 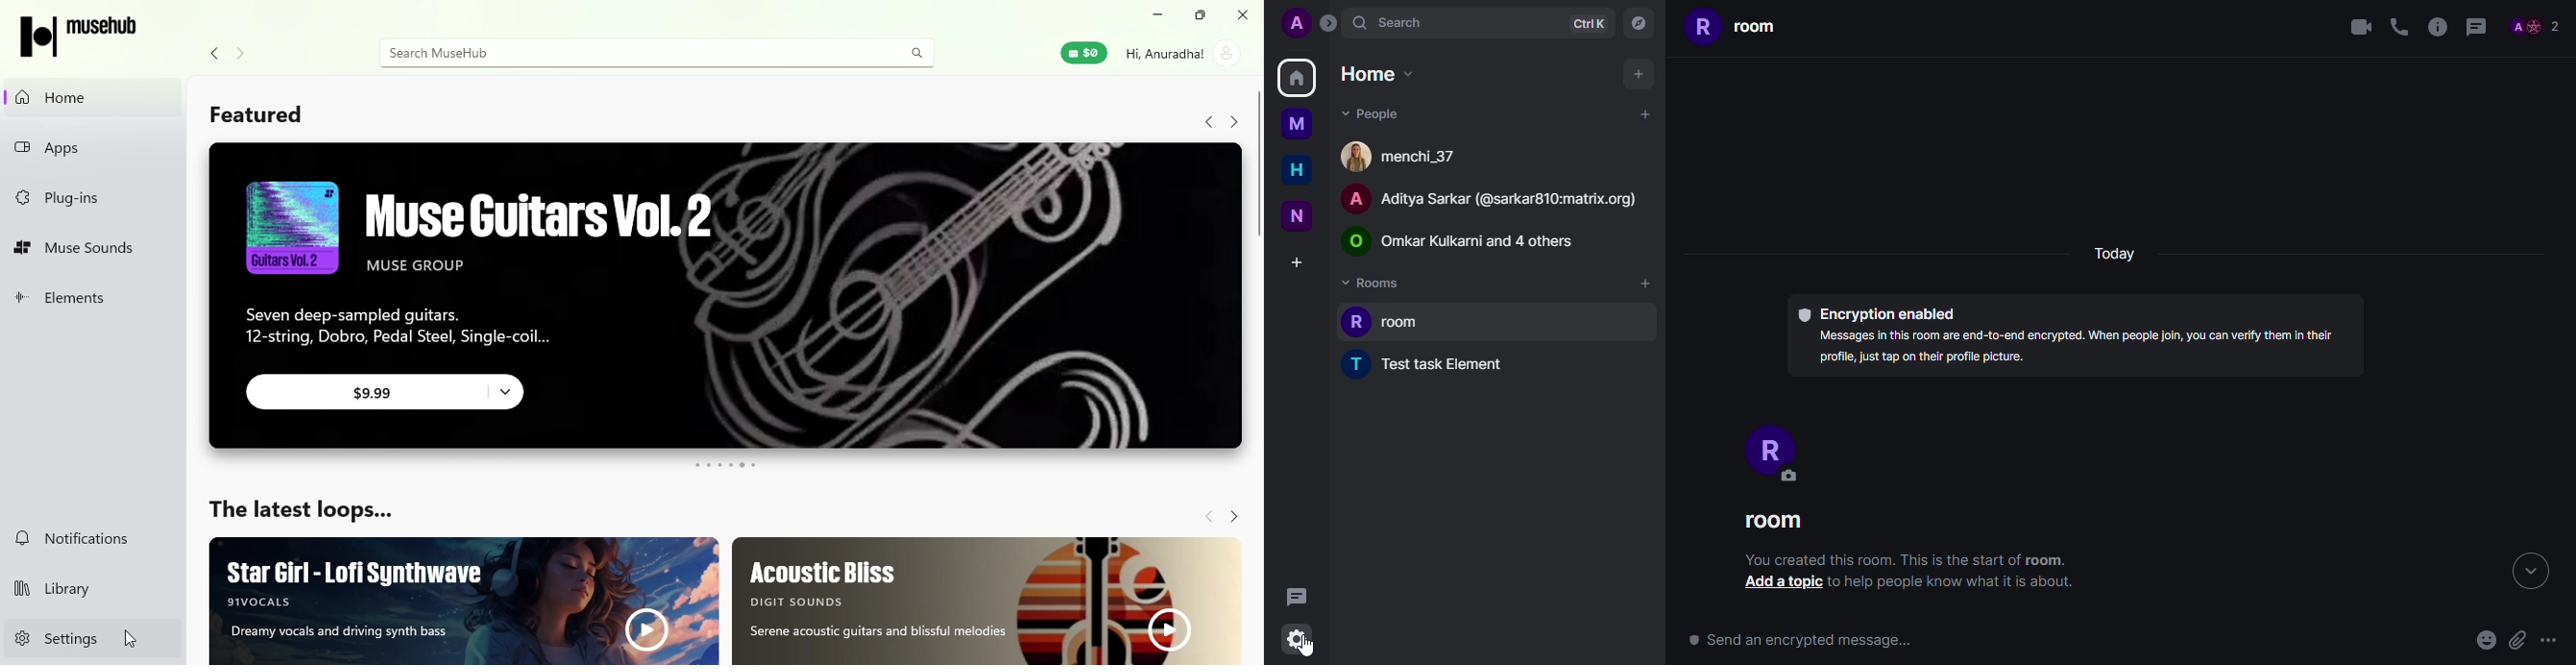 What do you see at coordinates (2530, 574) in the screenshot?
I see `expand` at bounding box center [2530, 574].